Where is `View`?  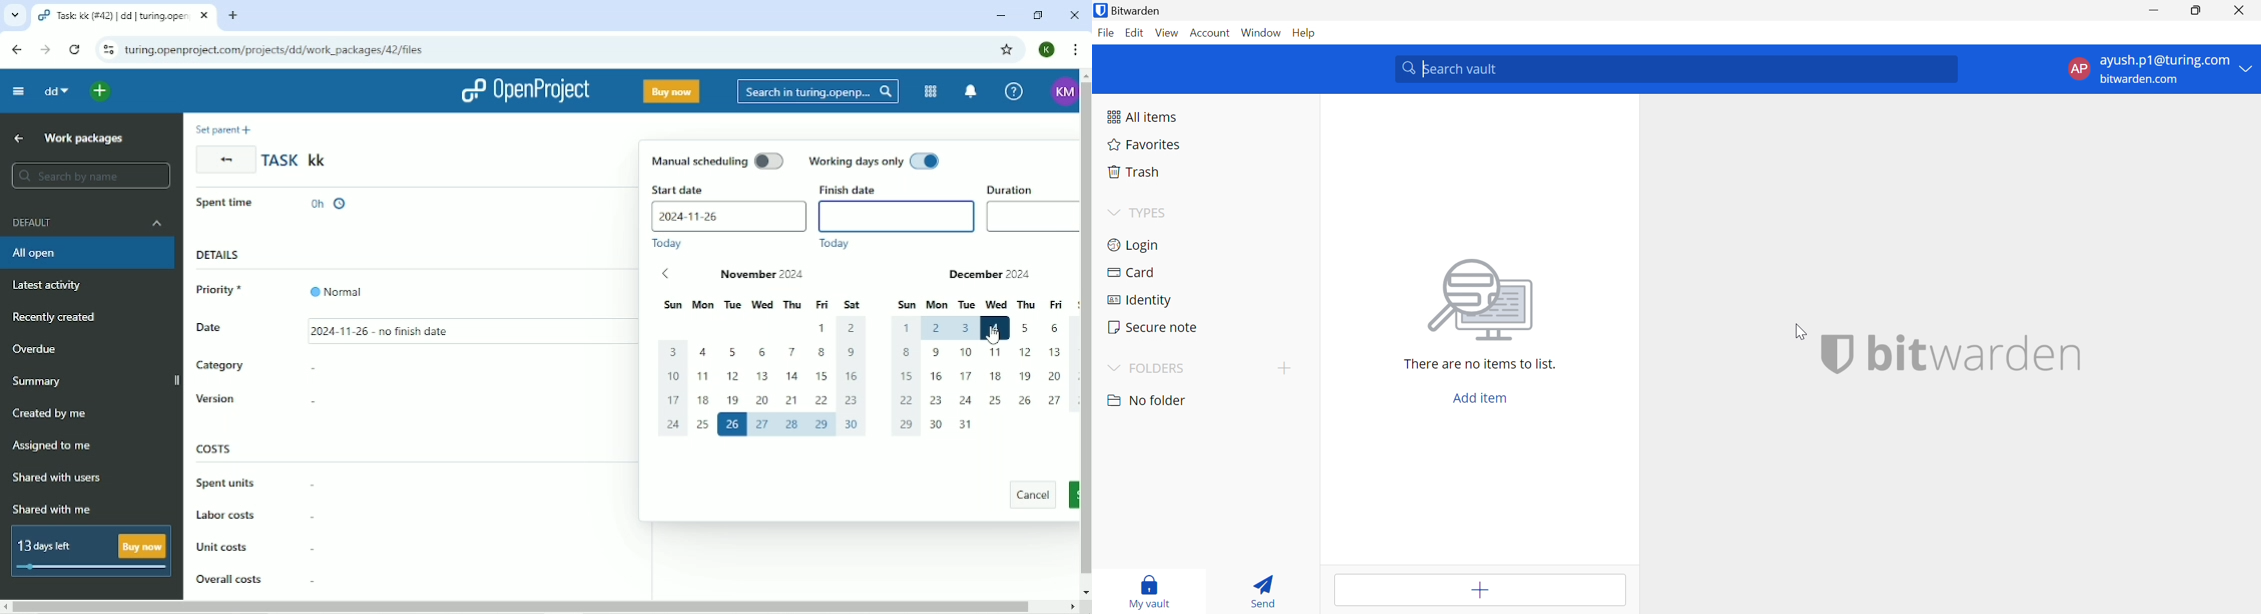
View is located at coordinates (1168, 33).